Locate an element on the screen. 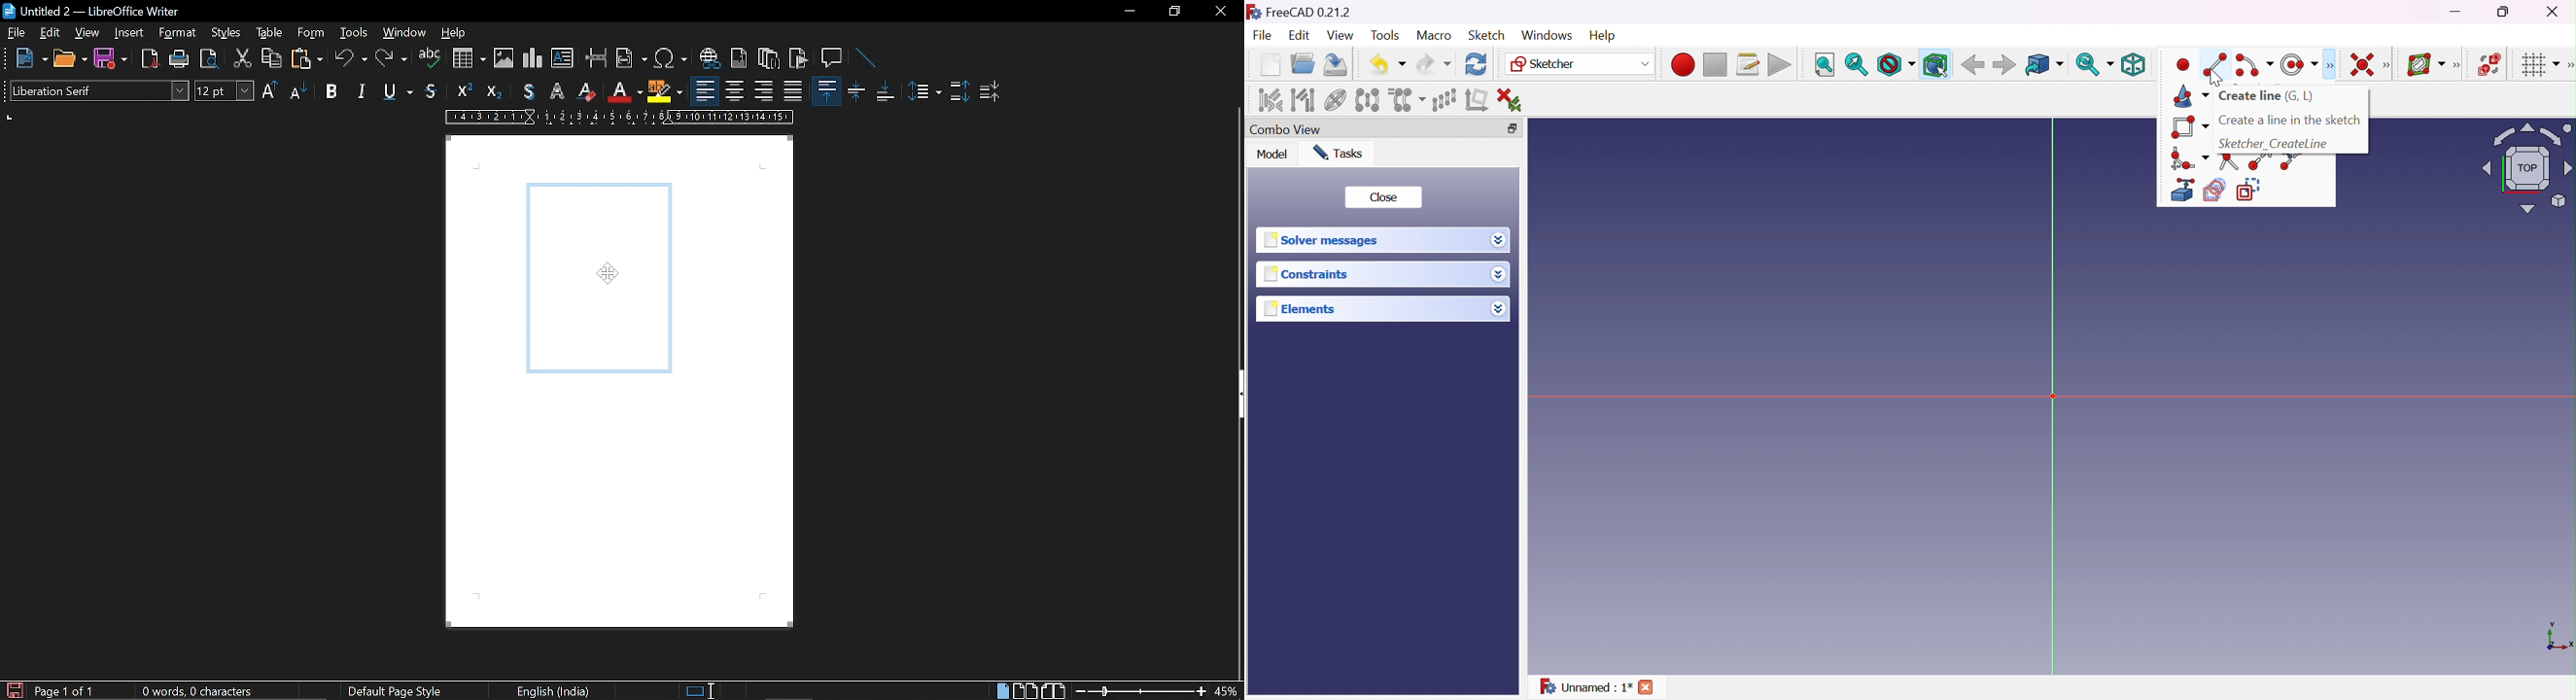 The width and height of the screenshot is (2576, 700). current zoom is located at coordinates (1227, 691).